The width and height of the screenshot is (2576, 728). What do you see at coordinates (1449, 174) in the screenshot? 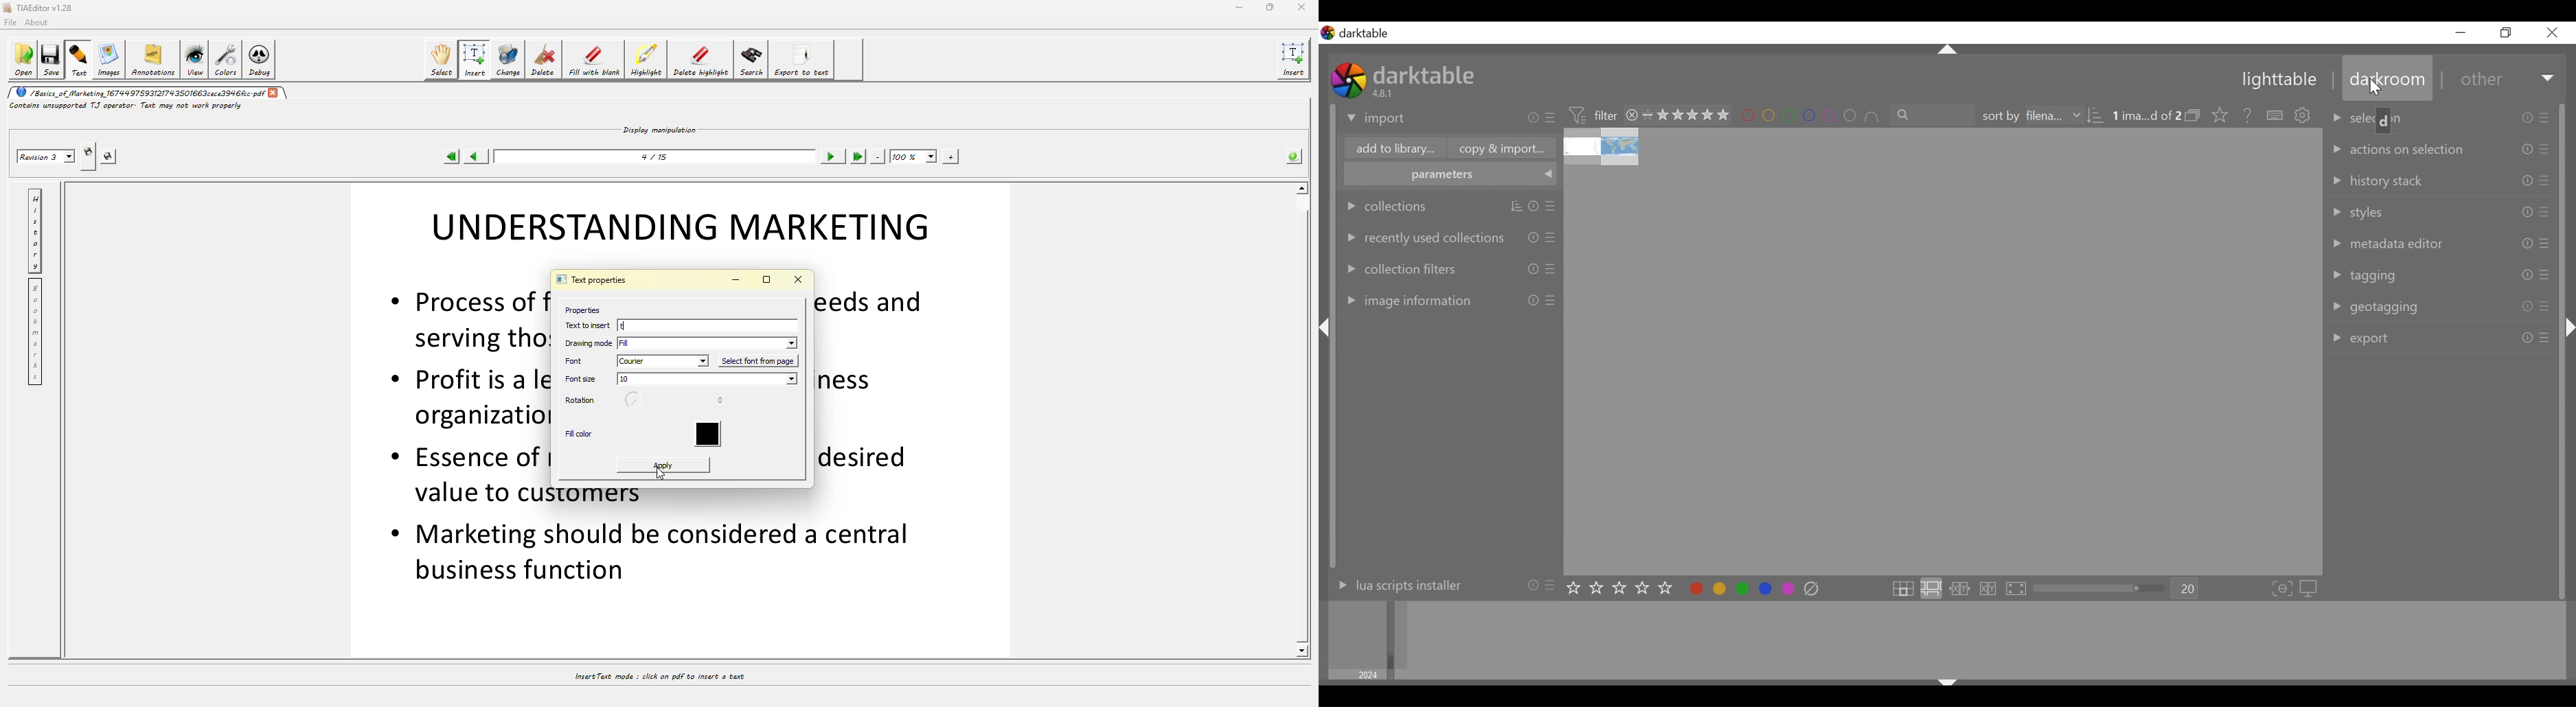
I see `parameters` at bounding box center [1449, 174].